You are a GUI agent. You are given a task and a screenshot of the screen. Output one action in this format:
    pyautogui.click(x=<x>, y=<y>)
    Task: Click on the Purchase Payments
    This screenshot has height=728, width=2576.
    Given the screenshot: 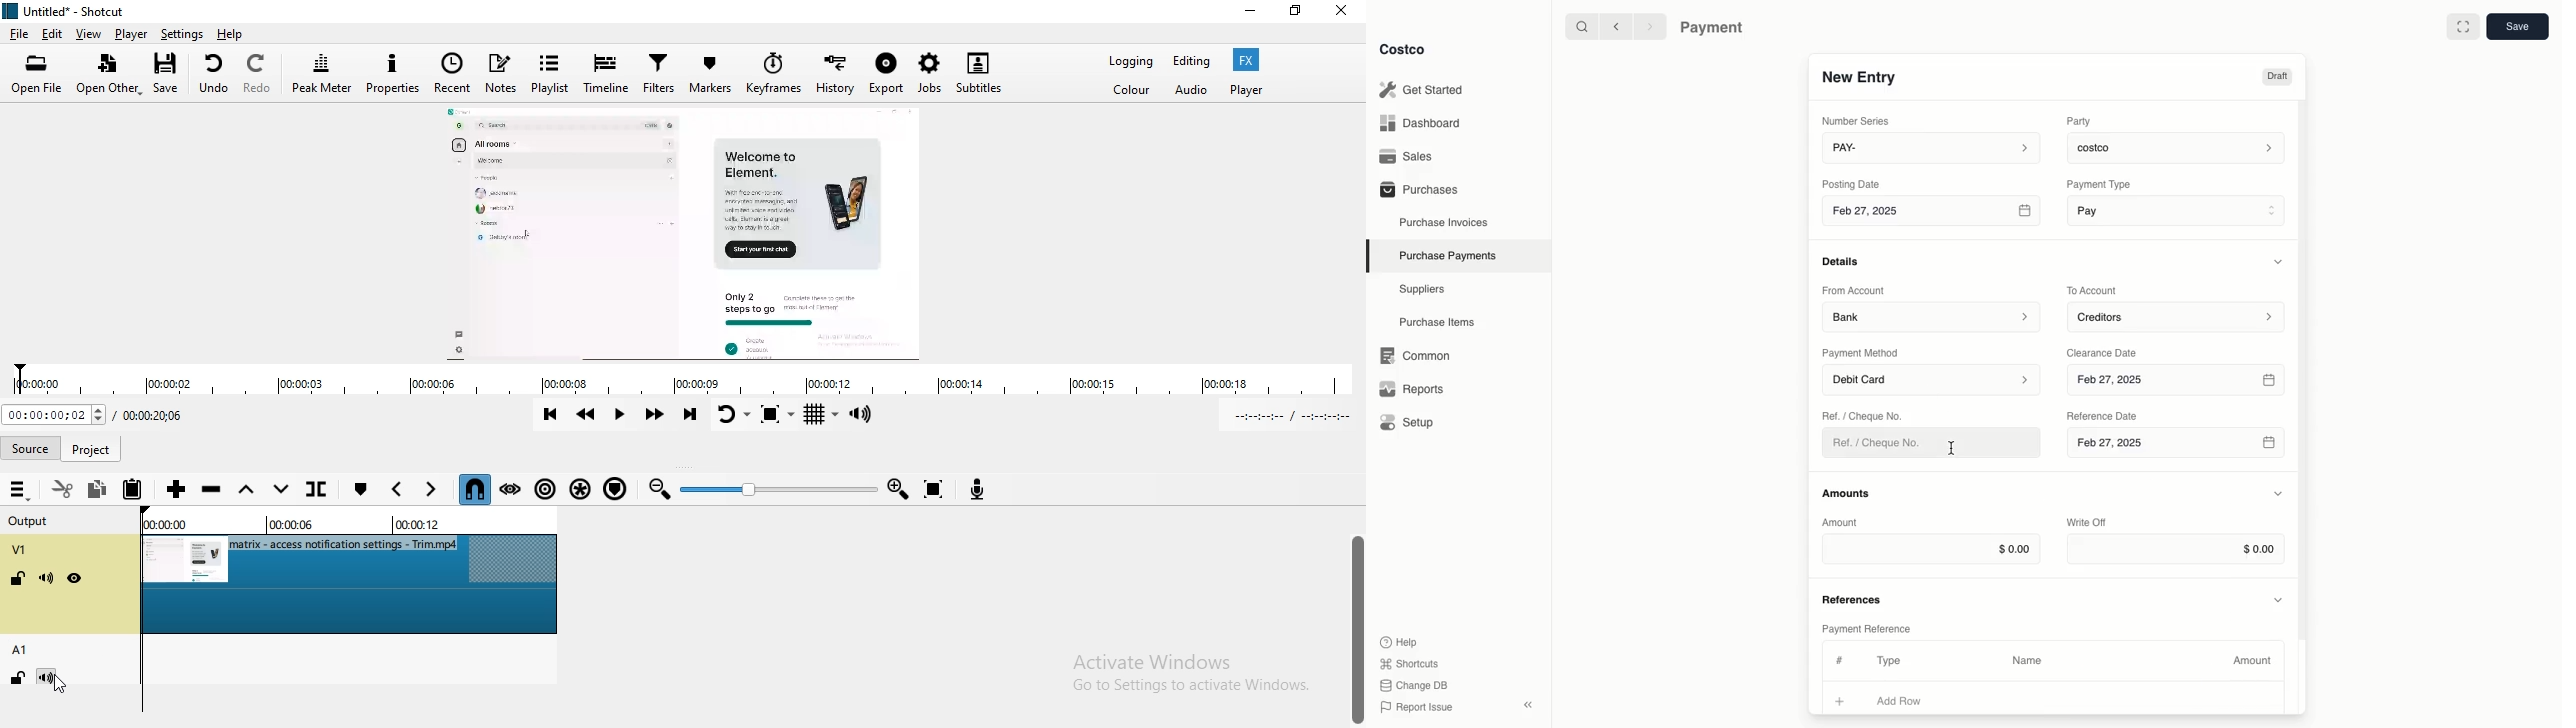 What is the action you would take?
    pyautogui.click(x=1447, y=254)
    